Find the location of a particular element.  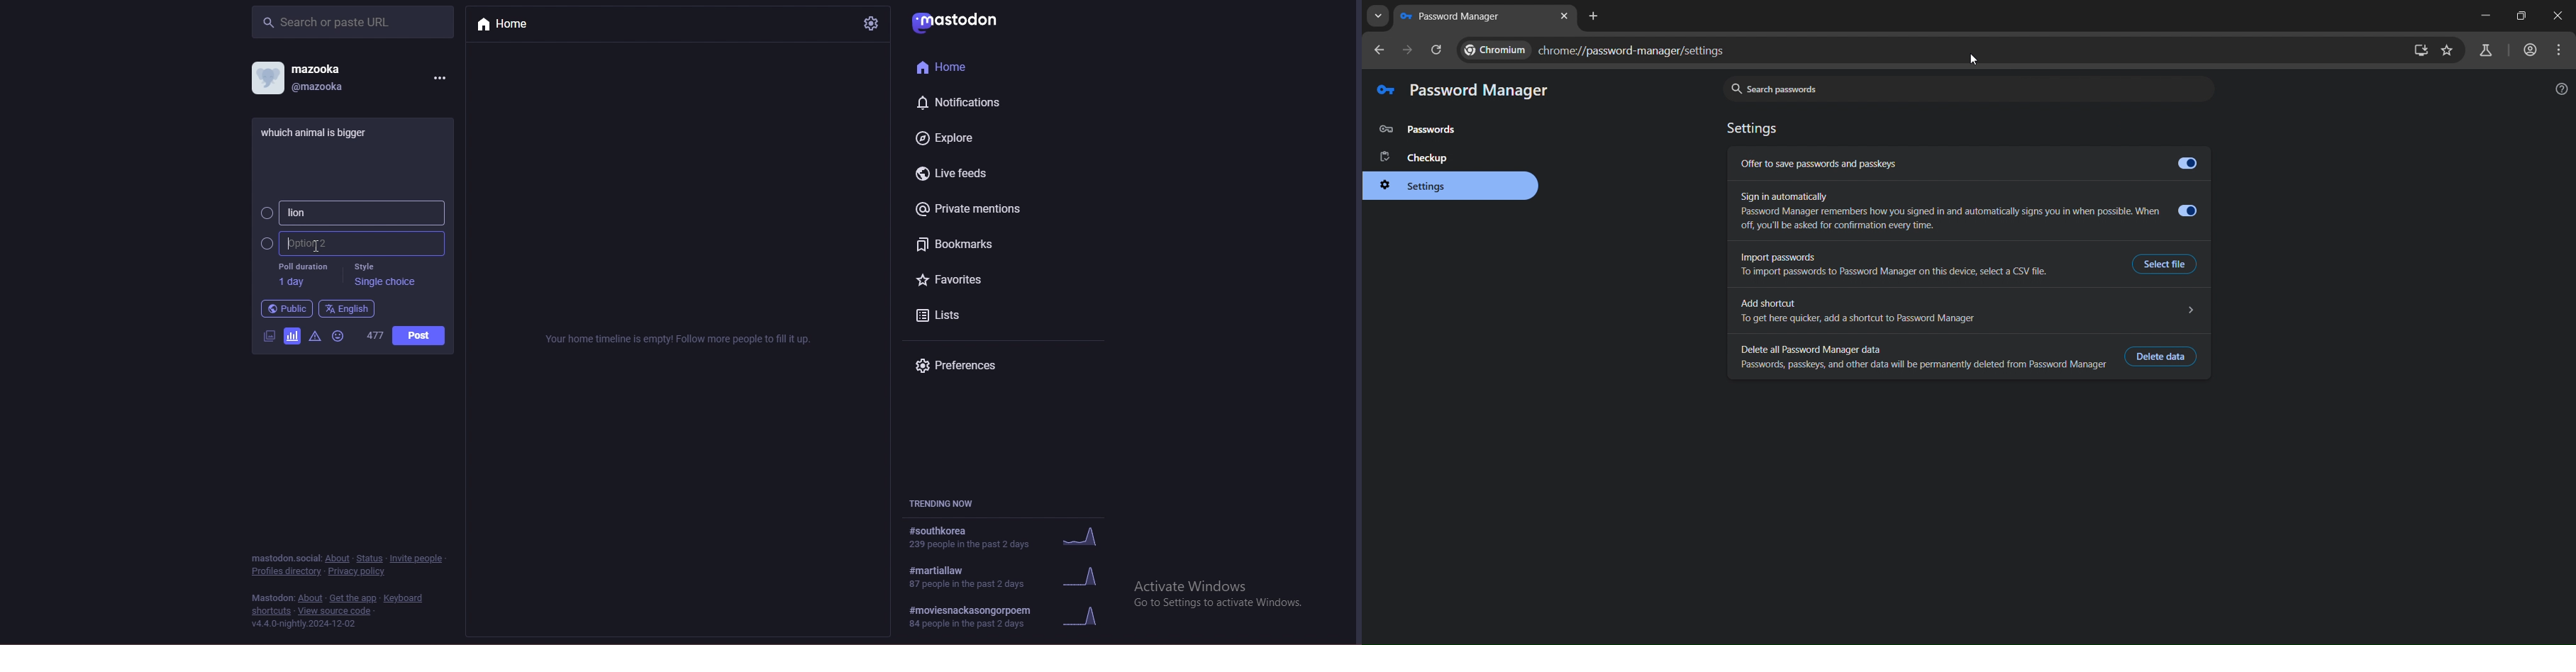

#moviesnackasongorpoem is located at coordinates (1011, 617).